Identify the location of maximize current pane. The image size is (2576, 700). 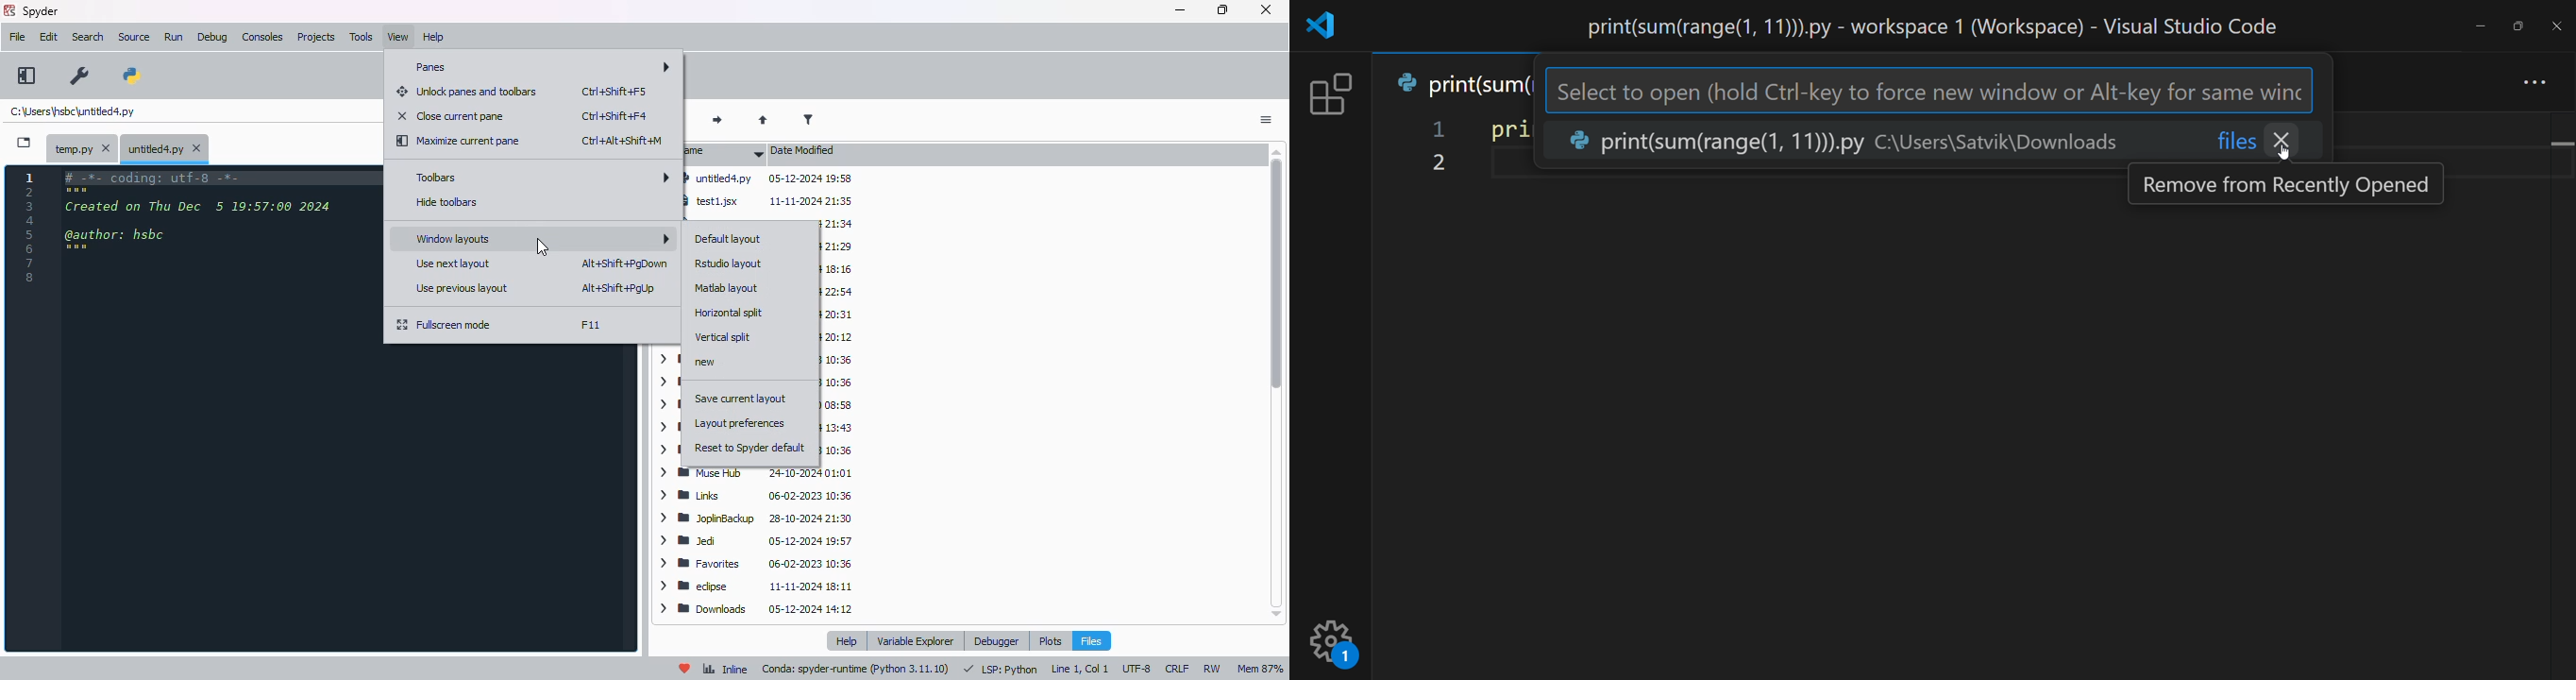
(460, 142).